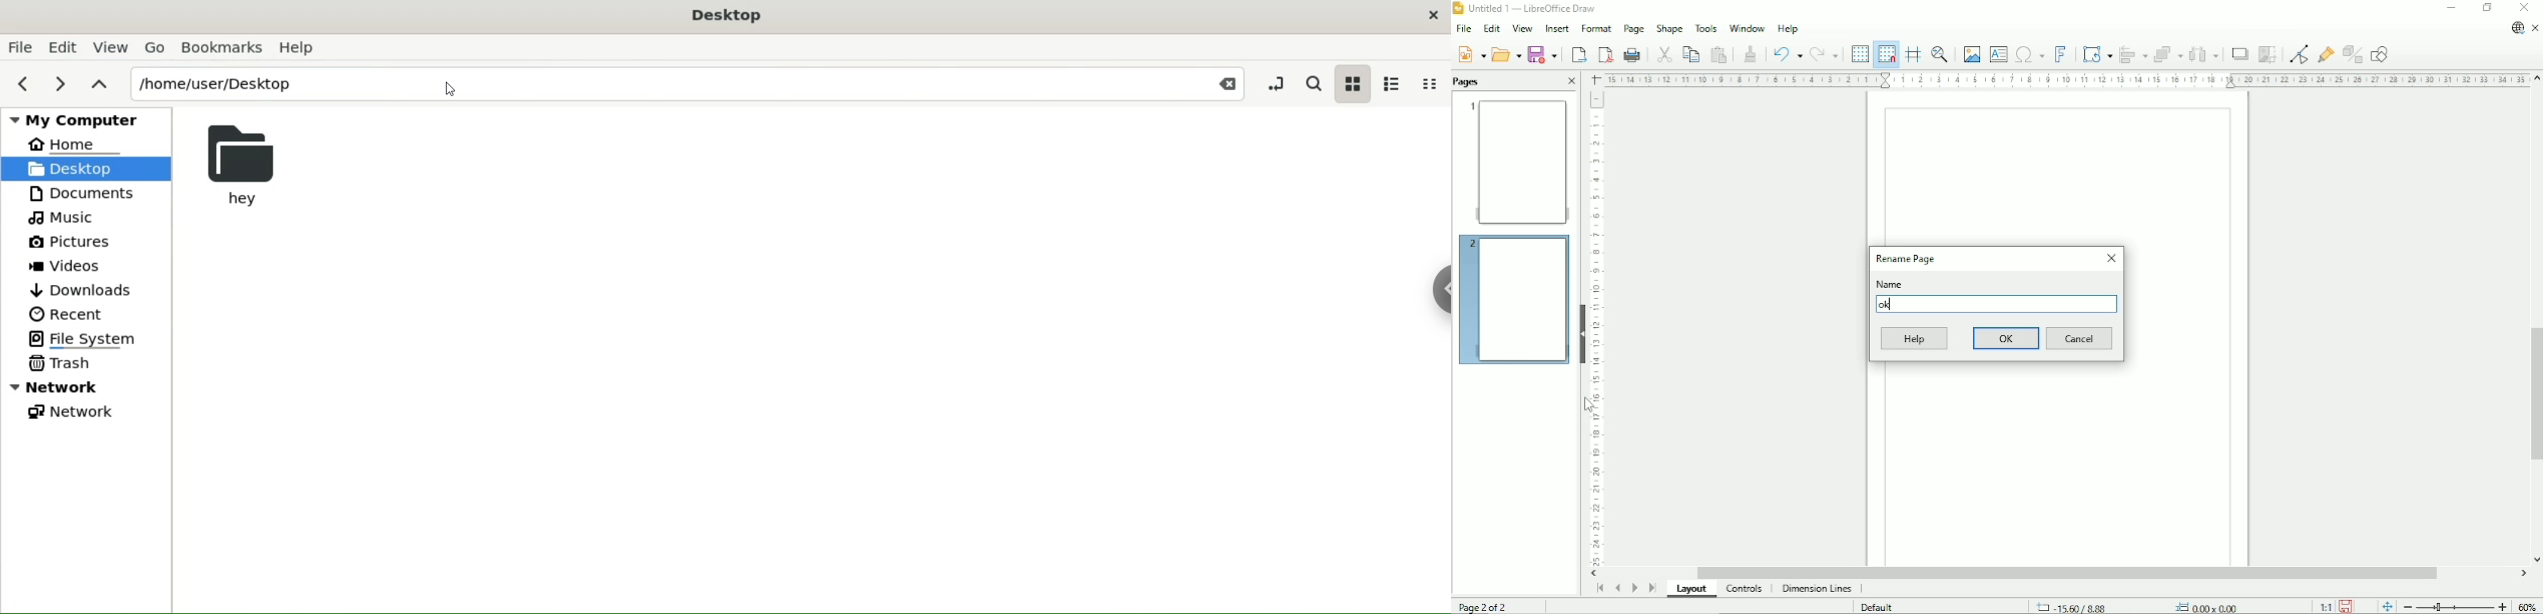 Image resolution: width=2548 pixels, height=616 pixels. I want to click on Scroll to last page, so click(1653, 587).